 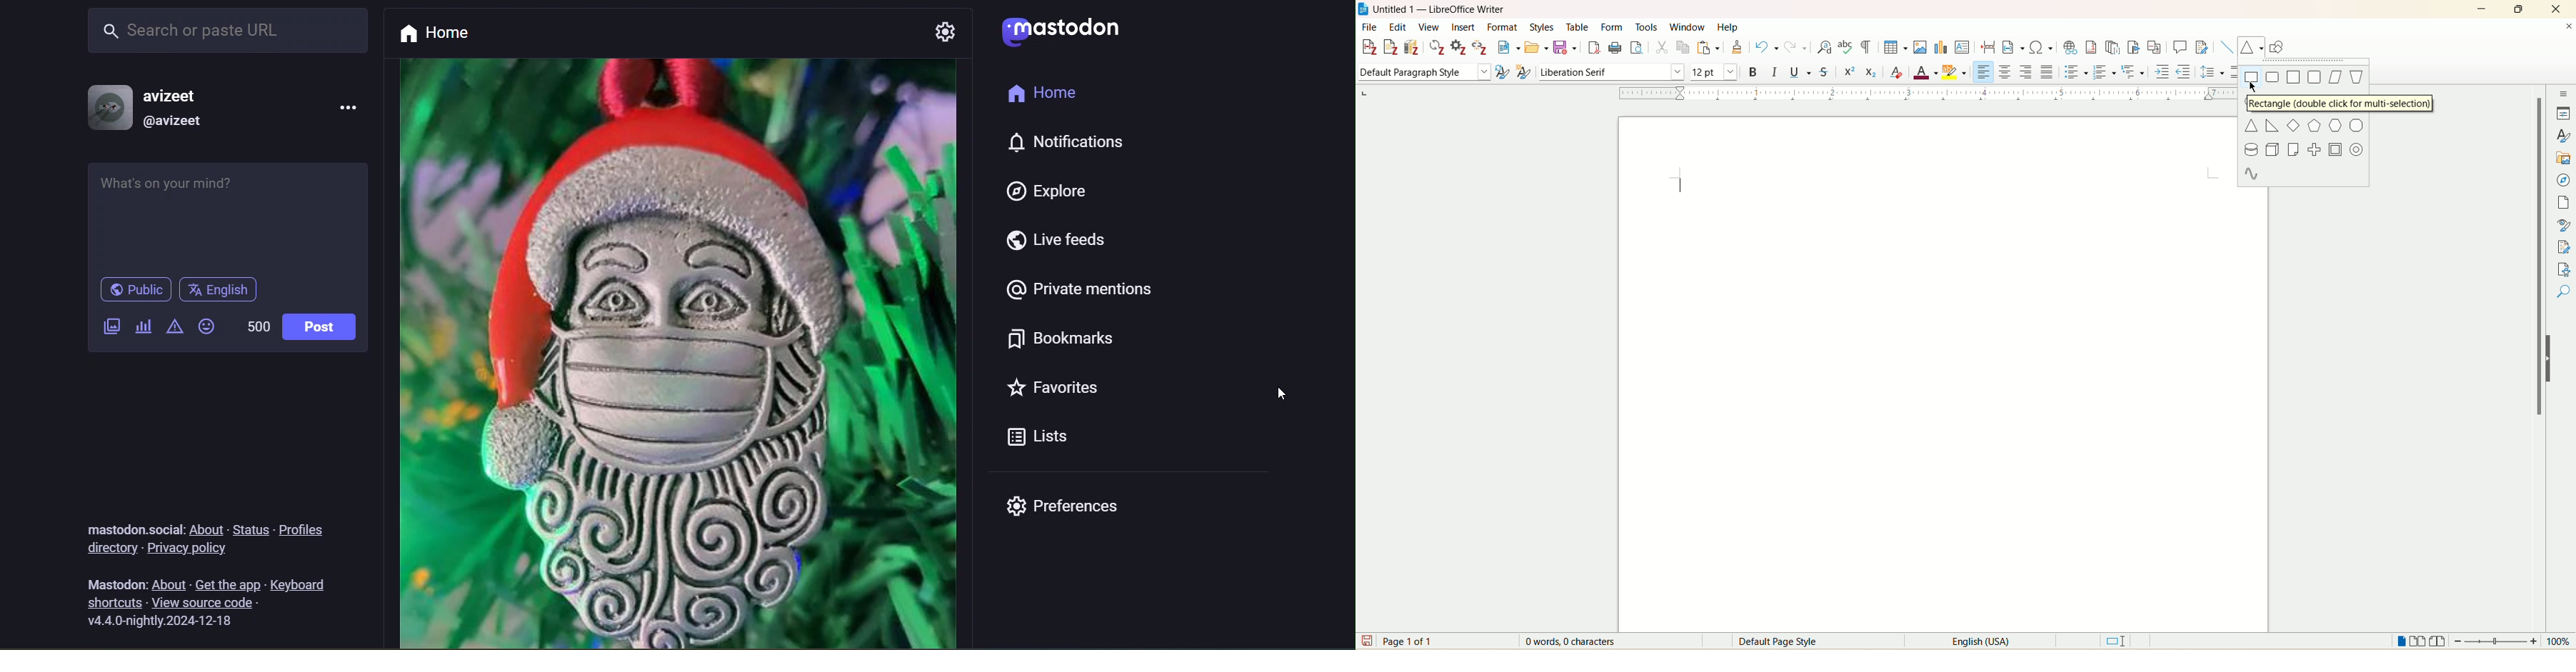 What do you see at coordinates (236, 604) in the screenshot?
I see `view source code` at bounding box center [236, 604].